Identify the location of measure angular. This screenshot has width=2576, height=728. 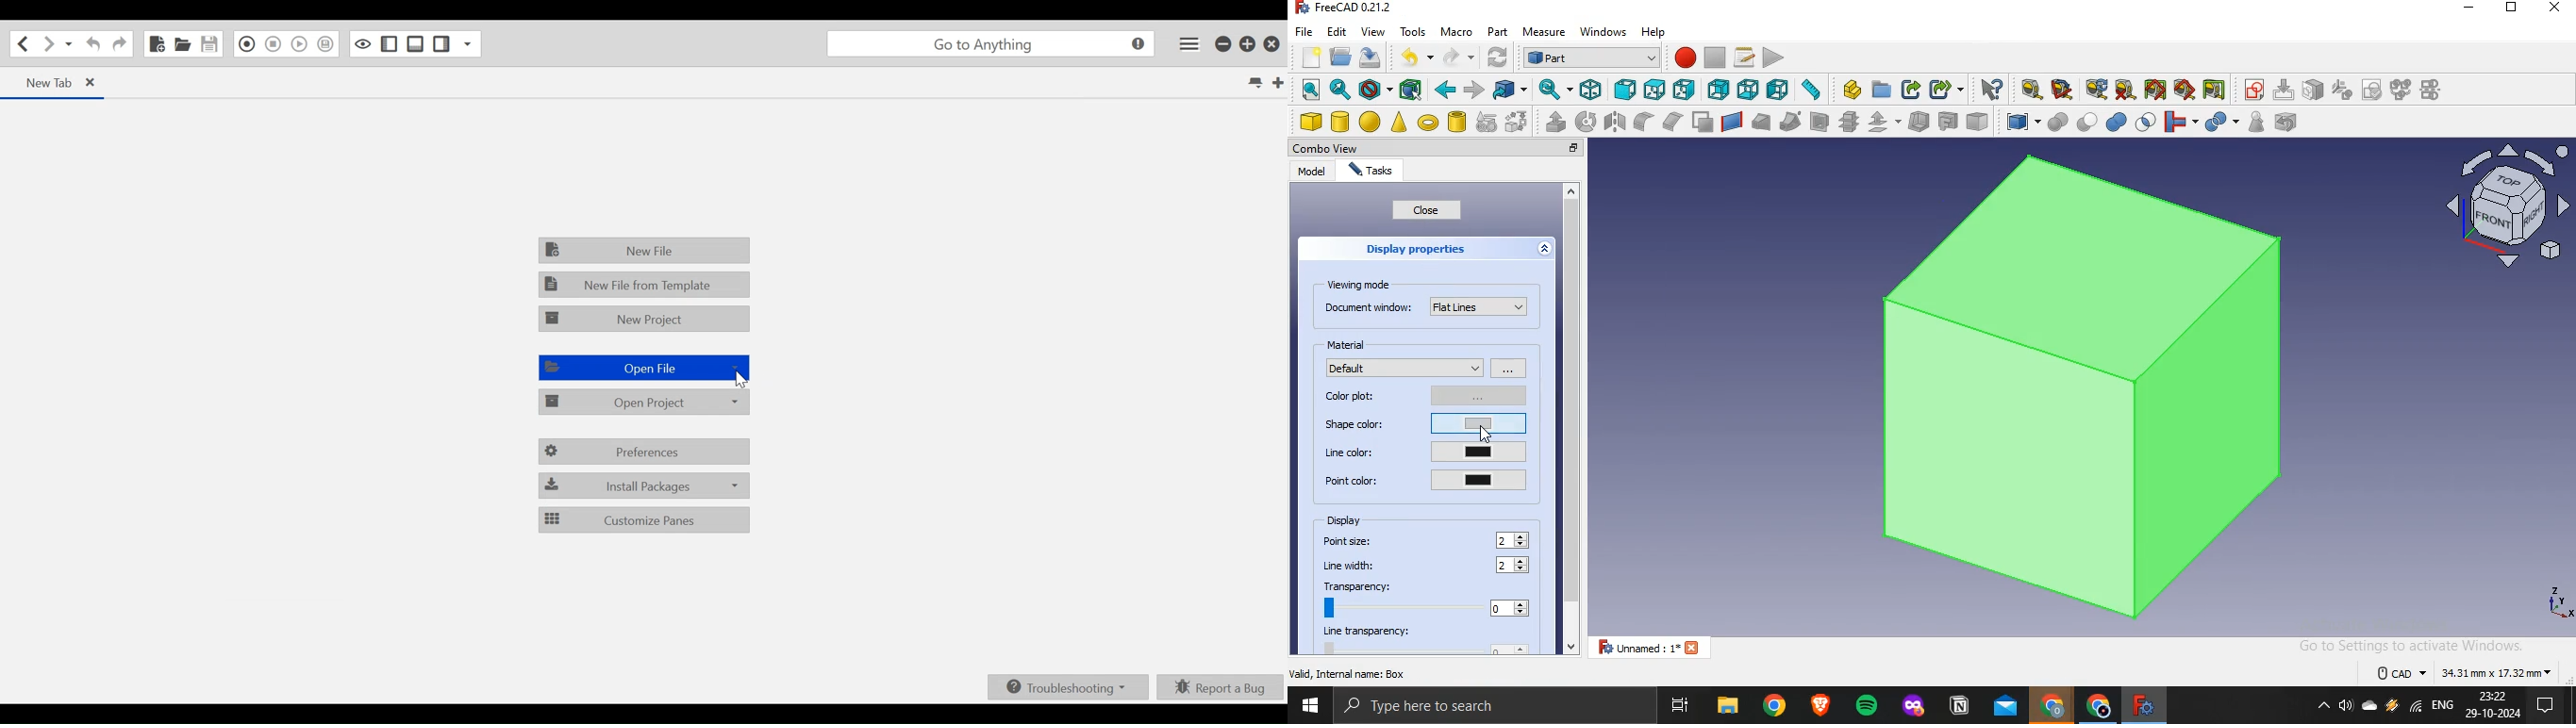
(2063, 90).